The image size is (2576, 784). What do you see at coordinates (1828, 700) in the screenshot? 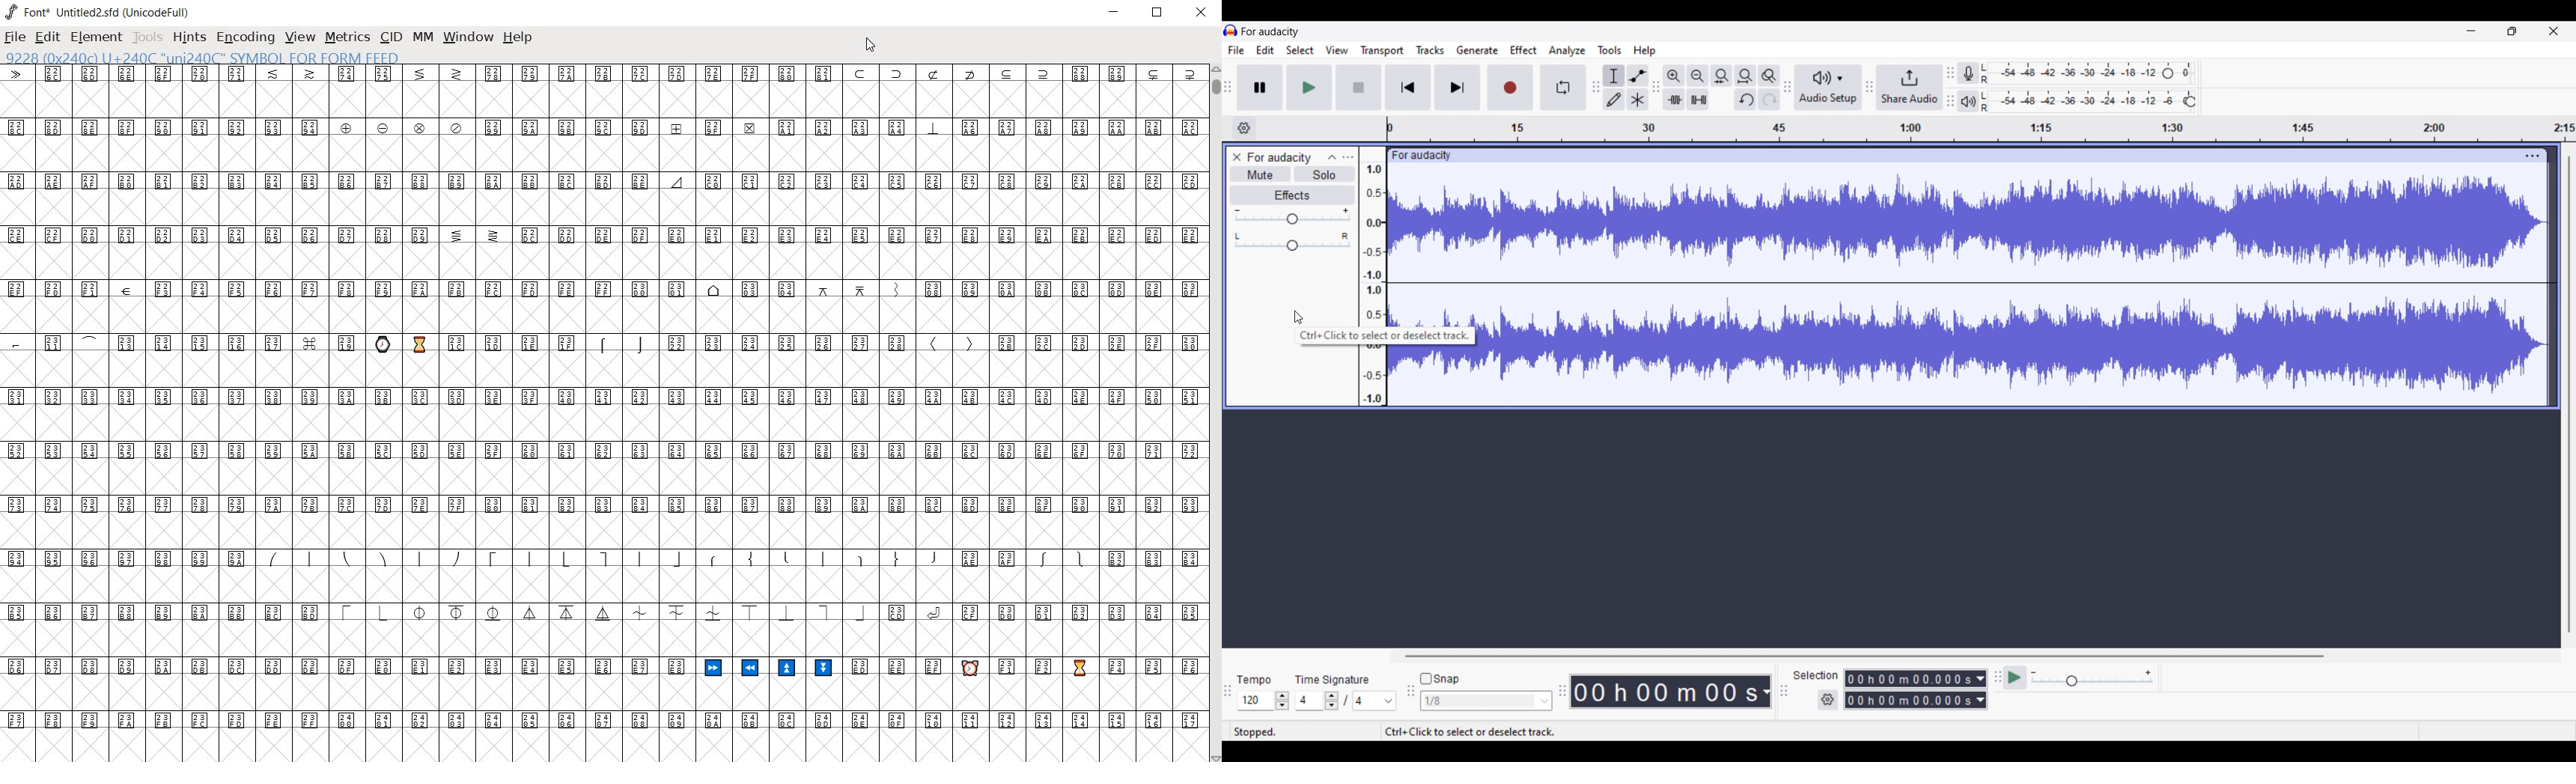
I see `Settings` at bounding box center [1828, 700].